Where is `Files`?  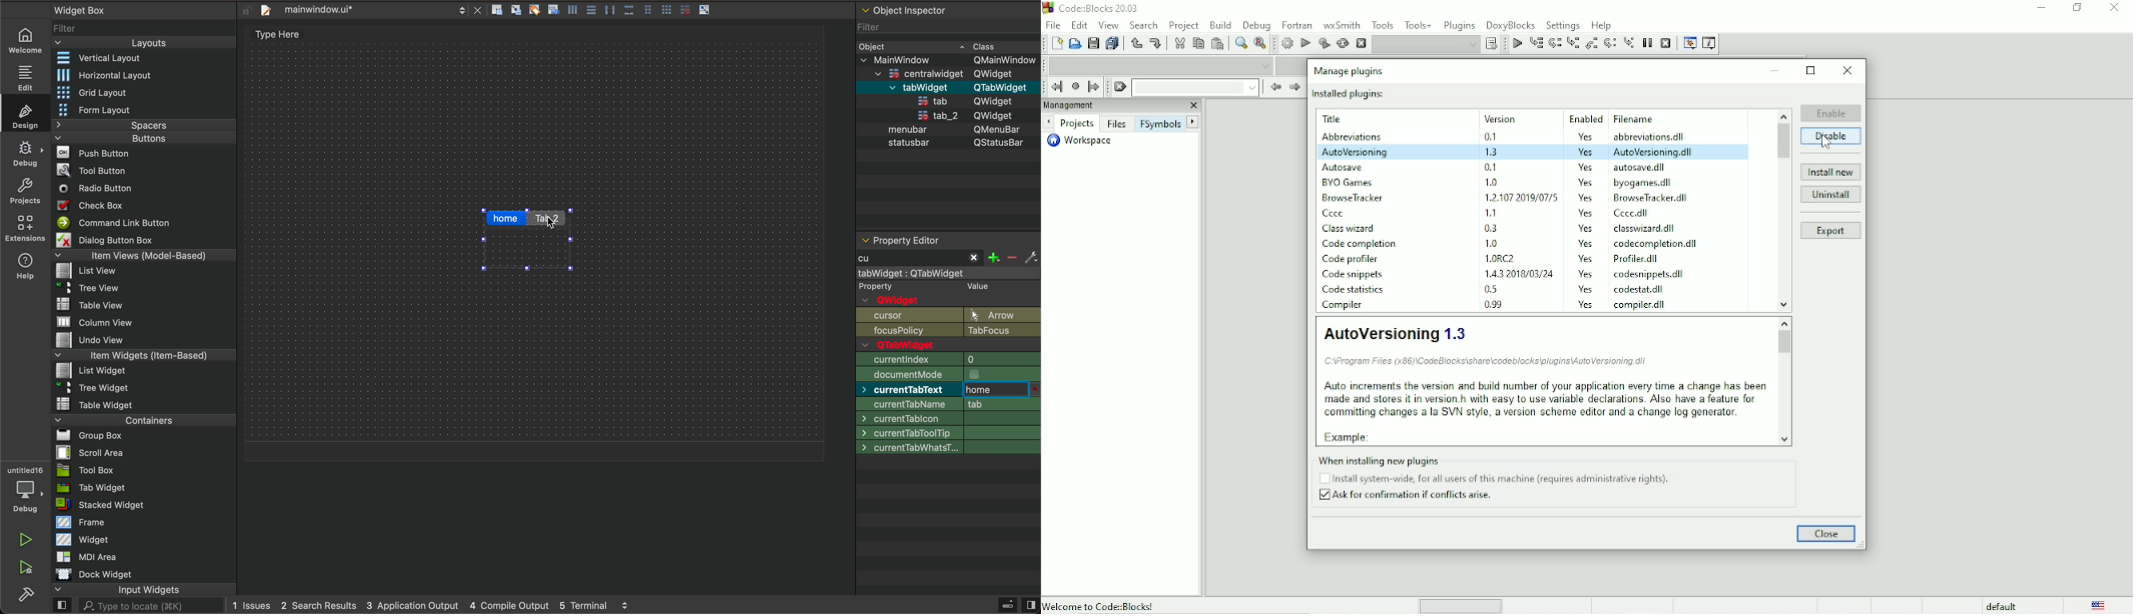 Files is located at coordinates (1116, 123).